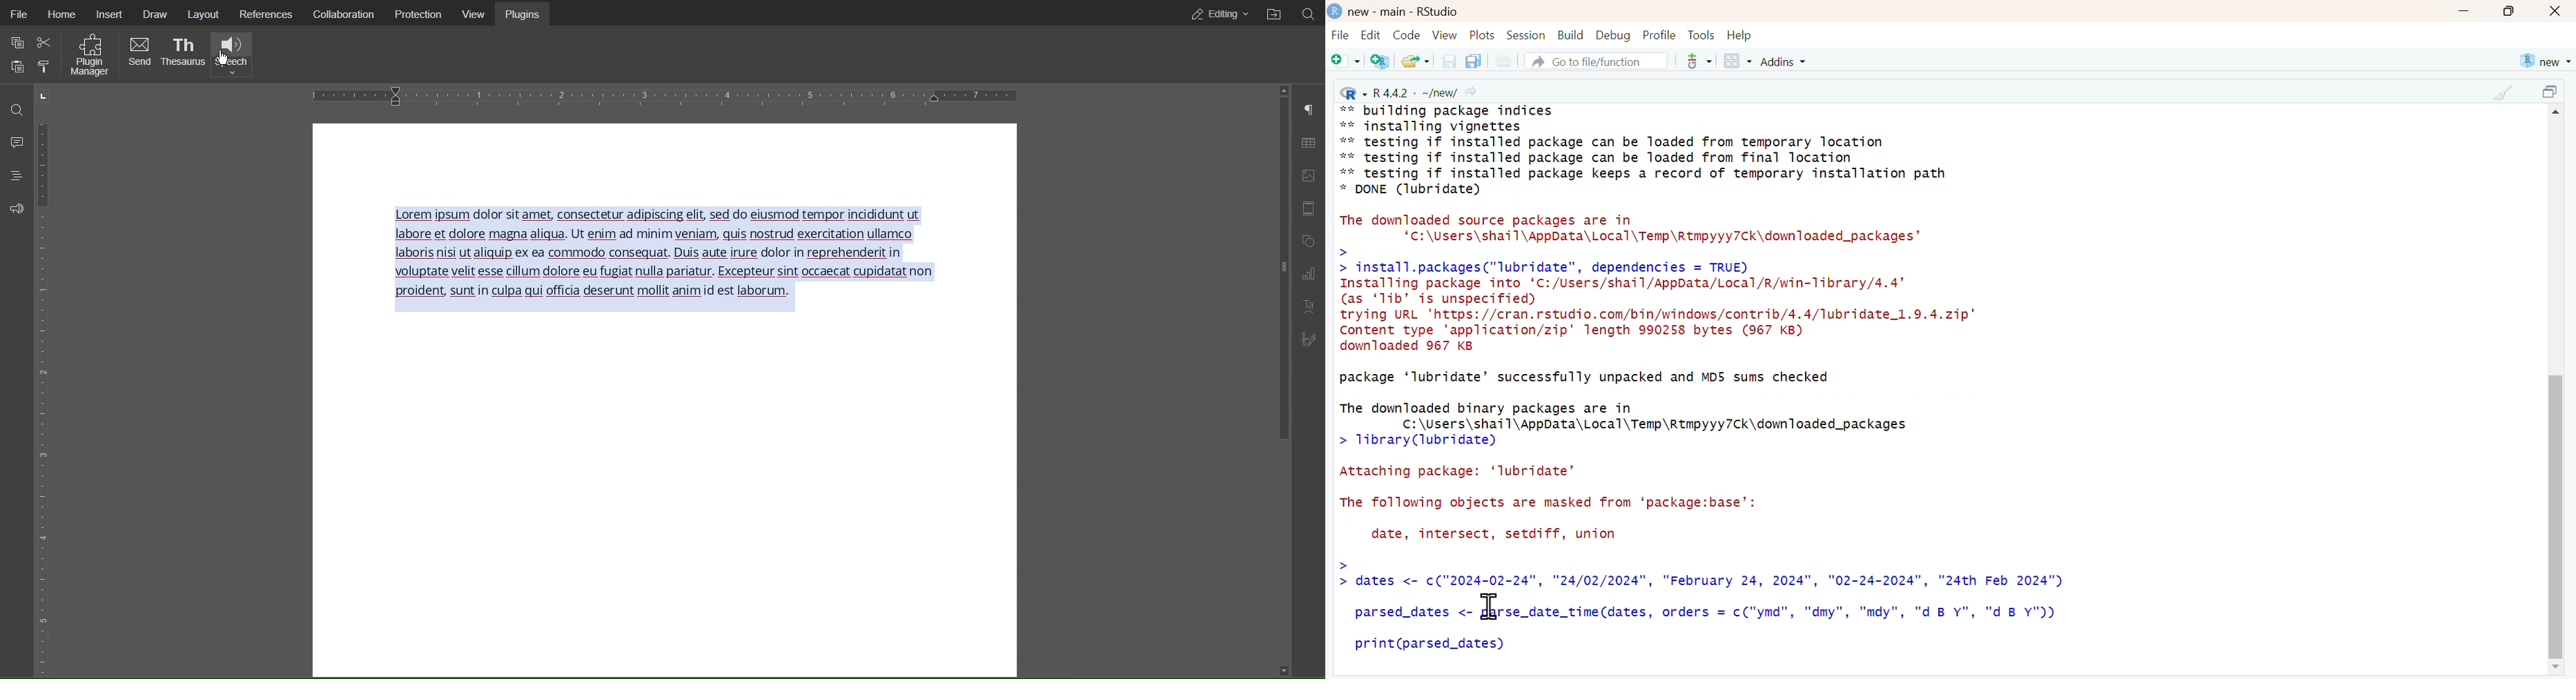 The width and height of the screenshot is (2576, 700). I want to click on The downloaded source packages are in
‘C:\Users\shail\AppData\Local\Temp\Rtmpyyy7Ck\downloaded_packages’
>, so click(1641, 234).